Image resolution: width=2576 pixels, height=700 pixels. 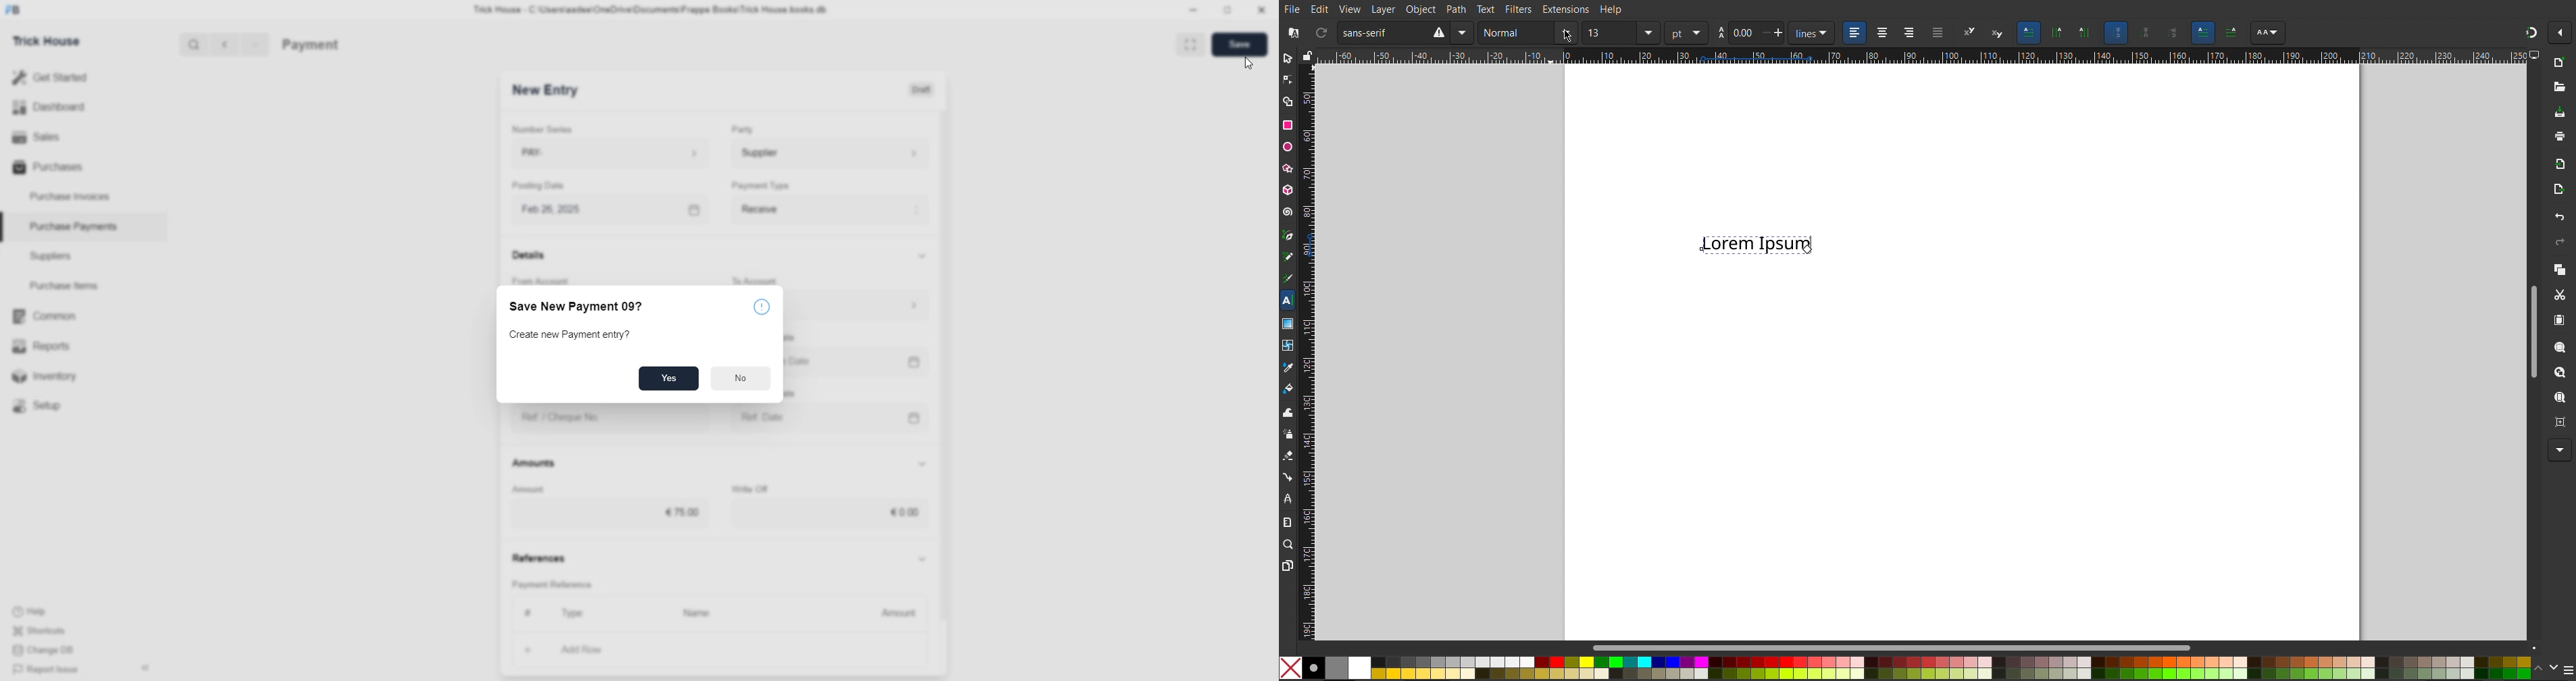 What do you see at coordinates (572, 336) in the screenshot?
I see `Create new Payment entry ?` at bounding box center [572, 336].